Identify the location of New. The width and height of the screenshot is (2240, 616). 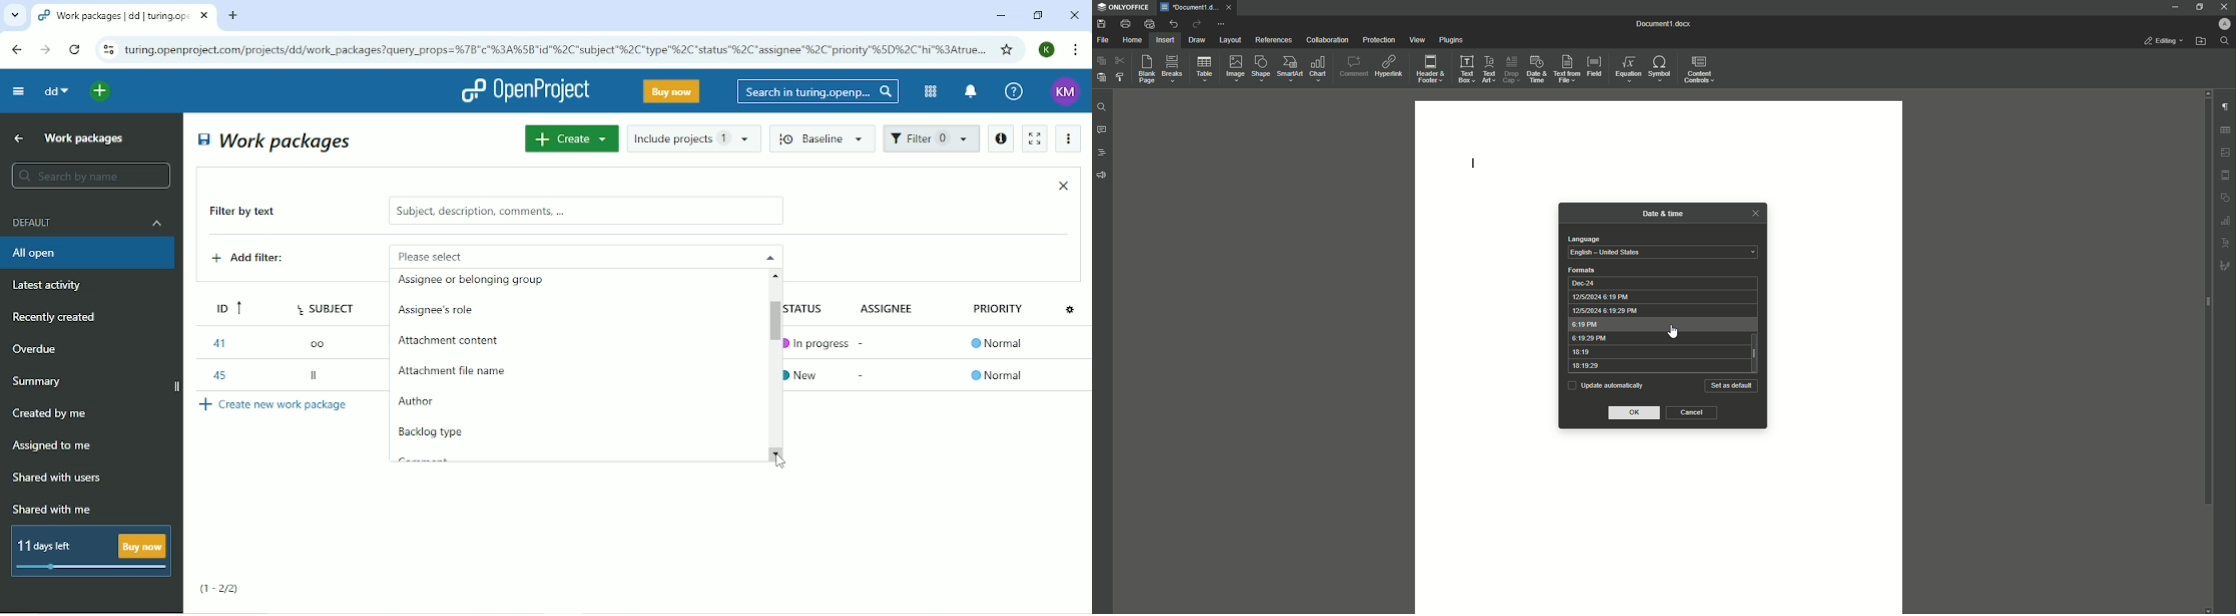
(808, 373).